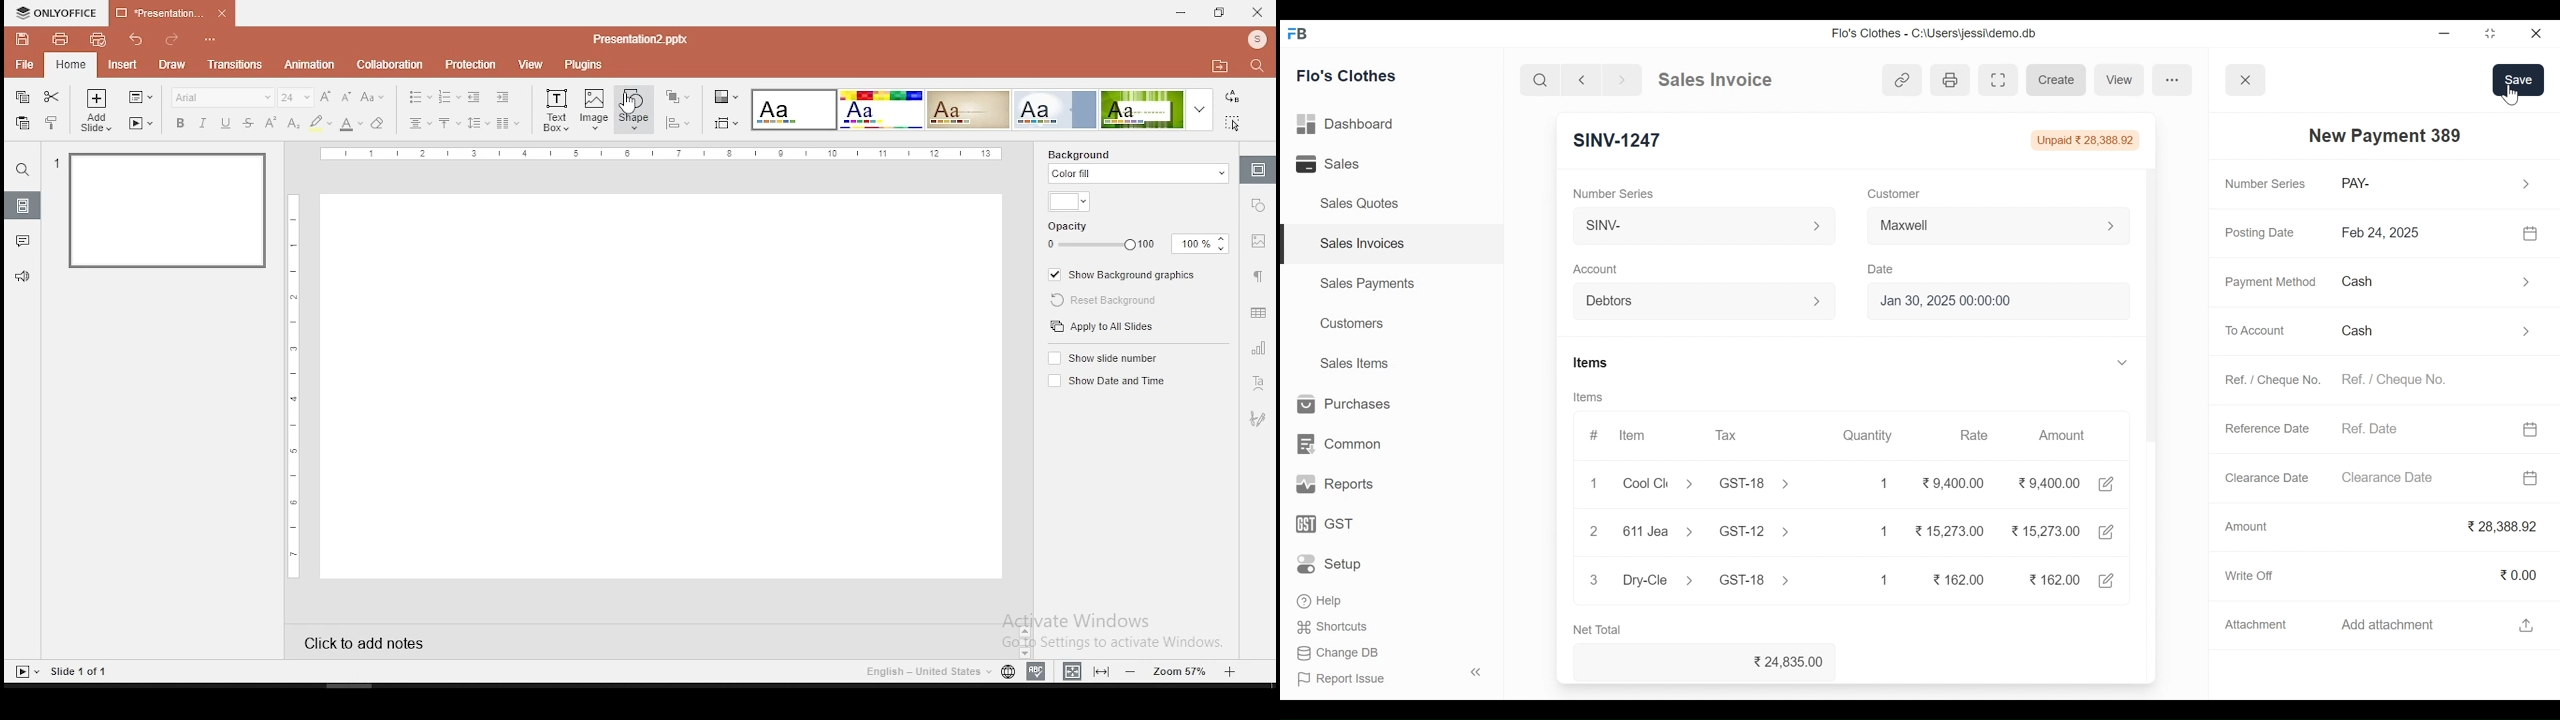 The width and height of the screenshot is (2576, 728). Describe the element at coordinates (248, 123) in the screenshot. I see `strikethrough` at that location.